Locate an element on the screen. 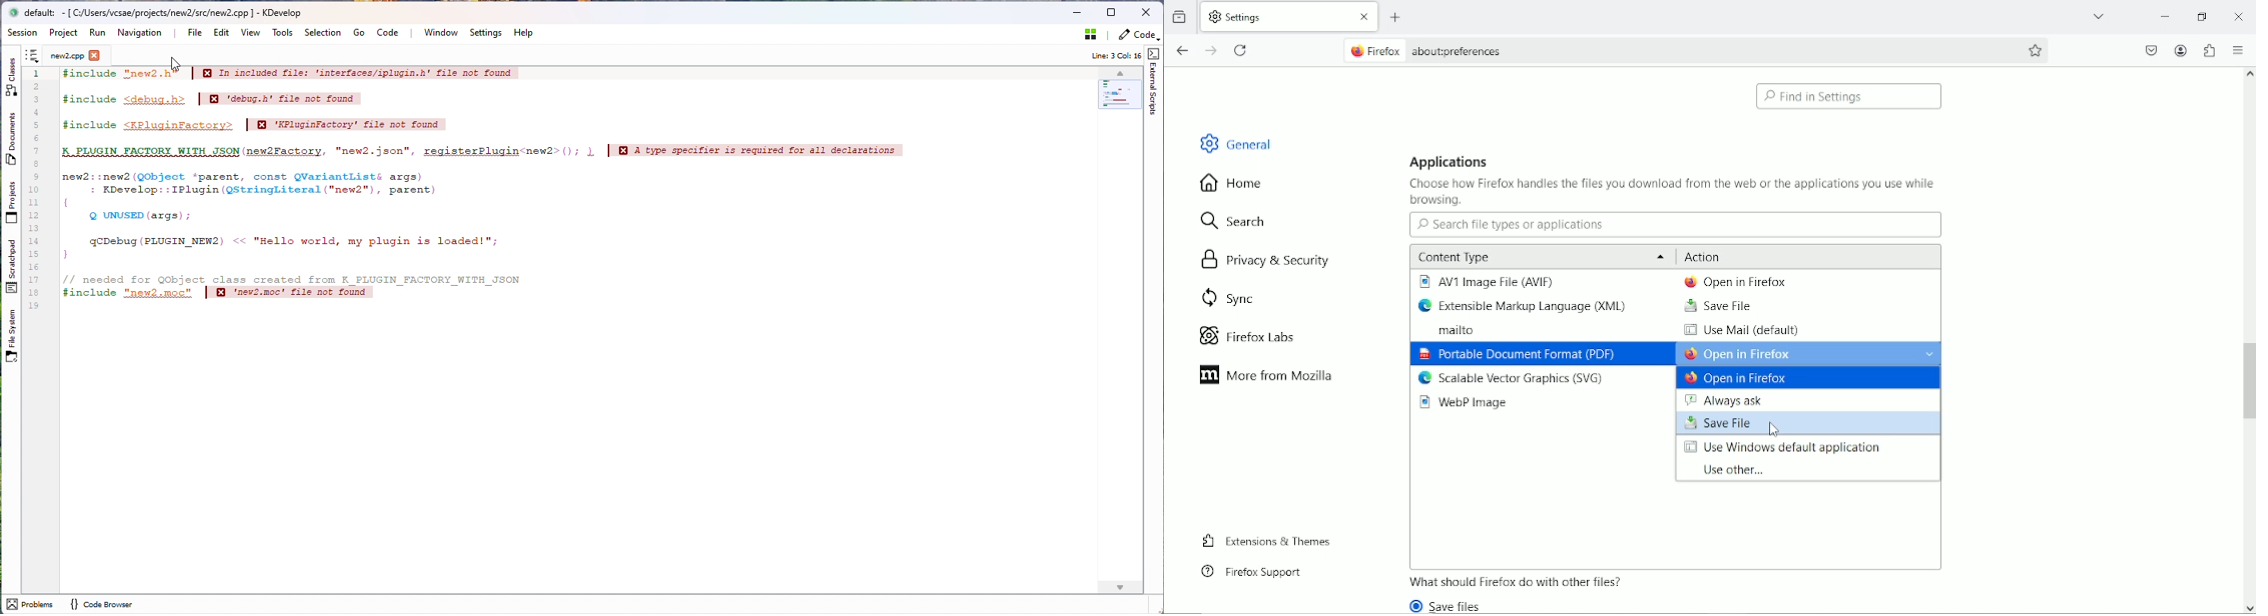 This screenshot has height=616, width=2268. Always ask is located at coordinates (1737, 400).